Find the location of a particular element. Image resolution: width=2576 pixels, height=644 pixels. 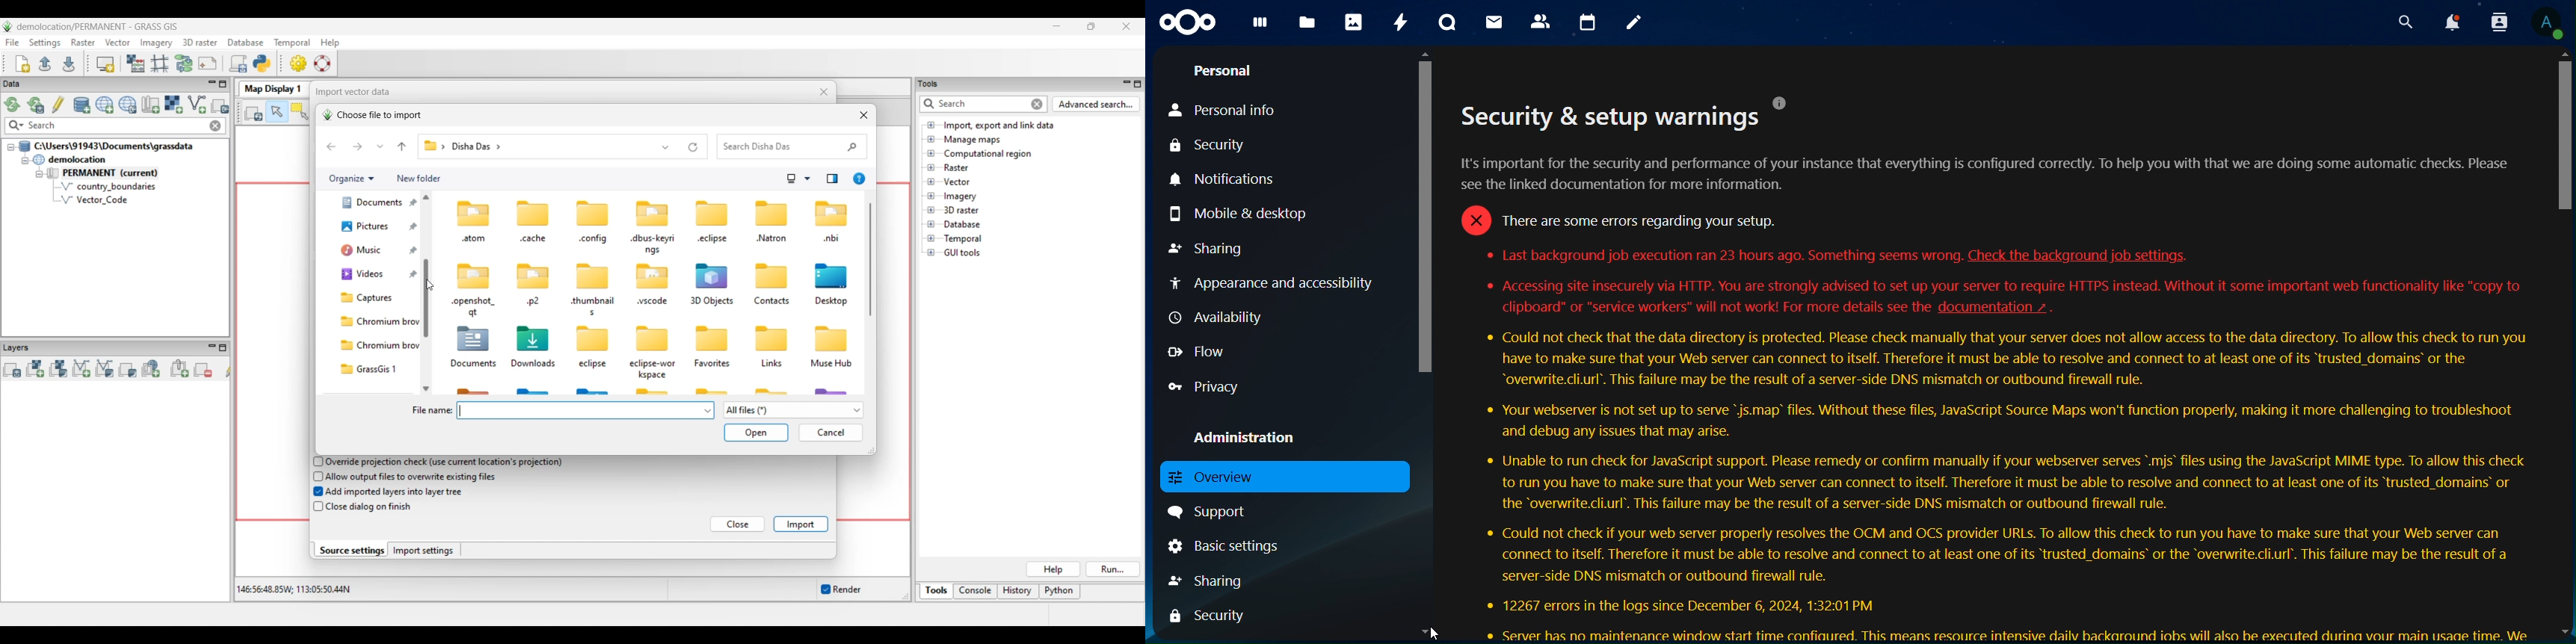

appearance and accessibility is located at coordinates (1277, 282).